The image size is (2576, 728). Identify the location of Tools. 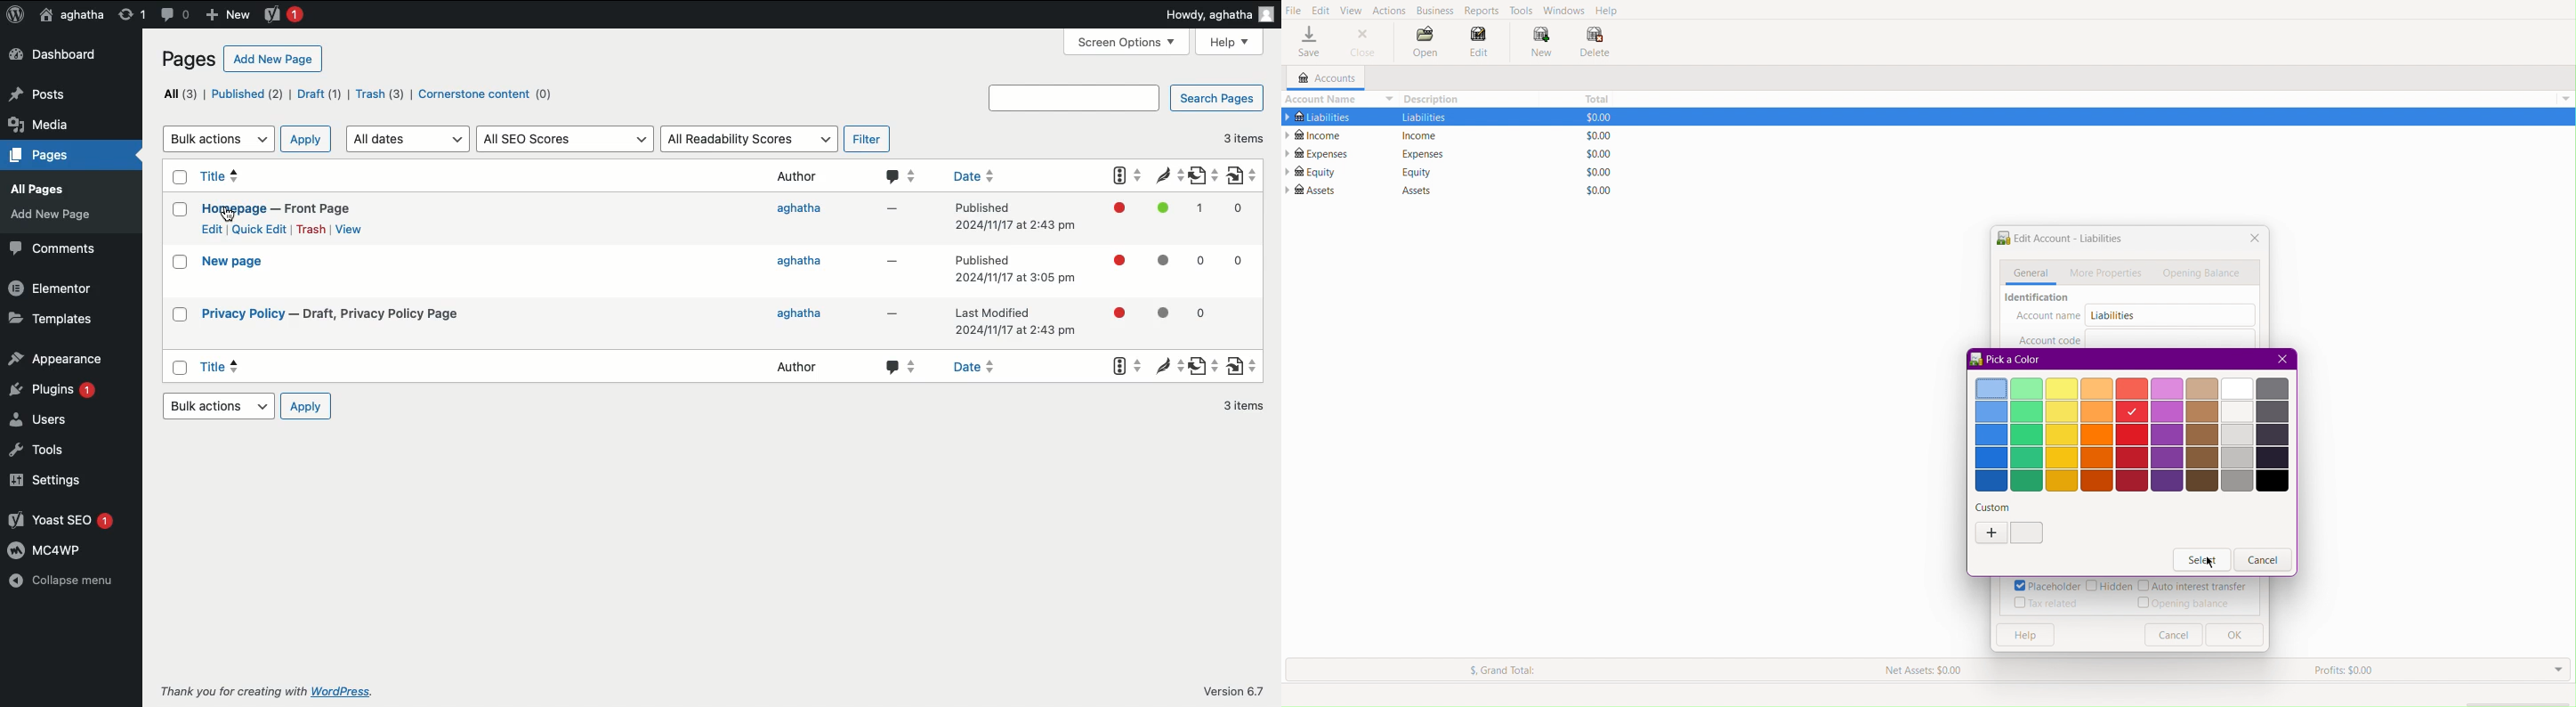
(1522, 9).